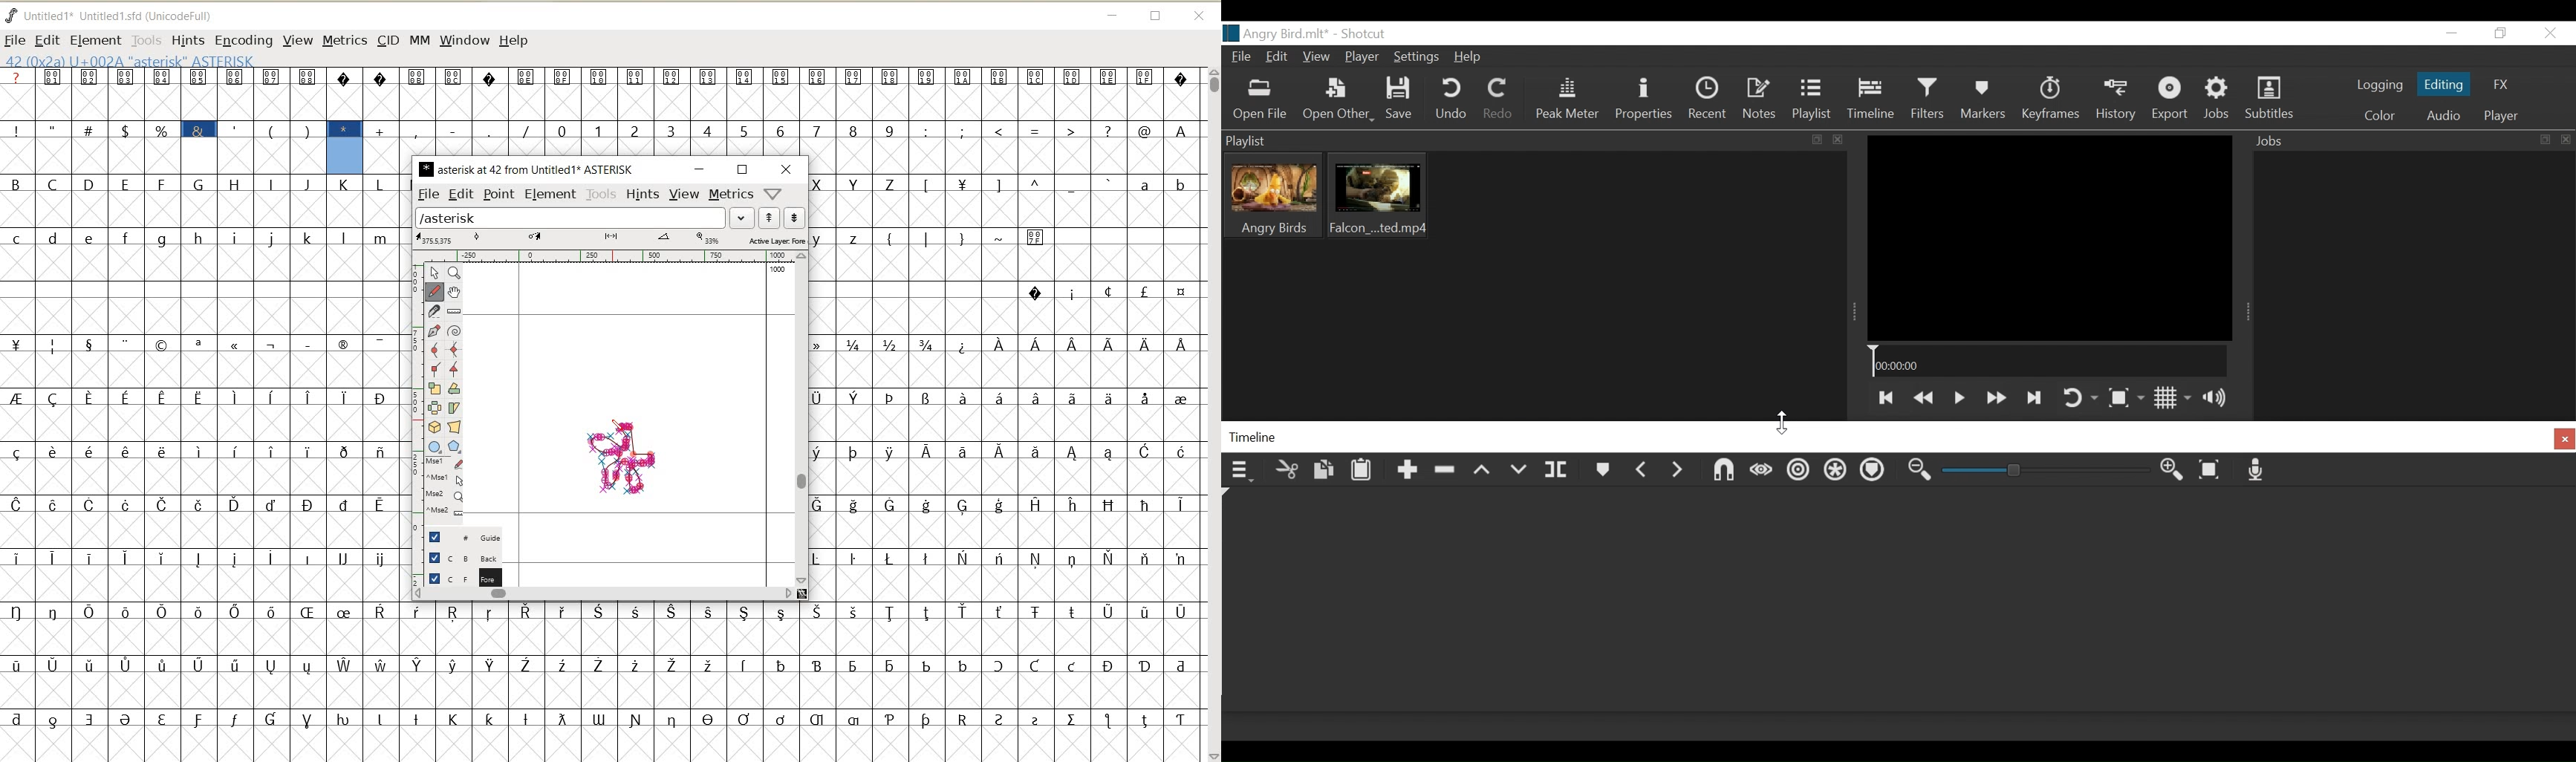  Describe the element at coordinates (683, 195) in the screenshot. I see `VIEW` at that location.